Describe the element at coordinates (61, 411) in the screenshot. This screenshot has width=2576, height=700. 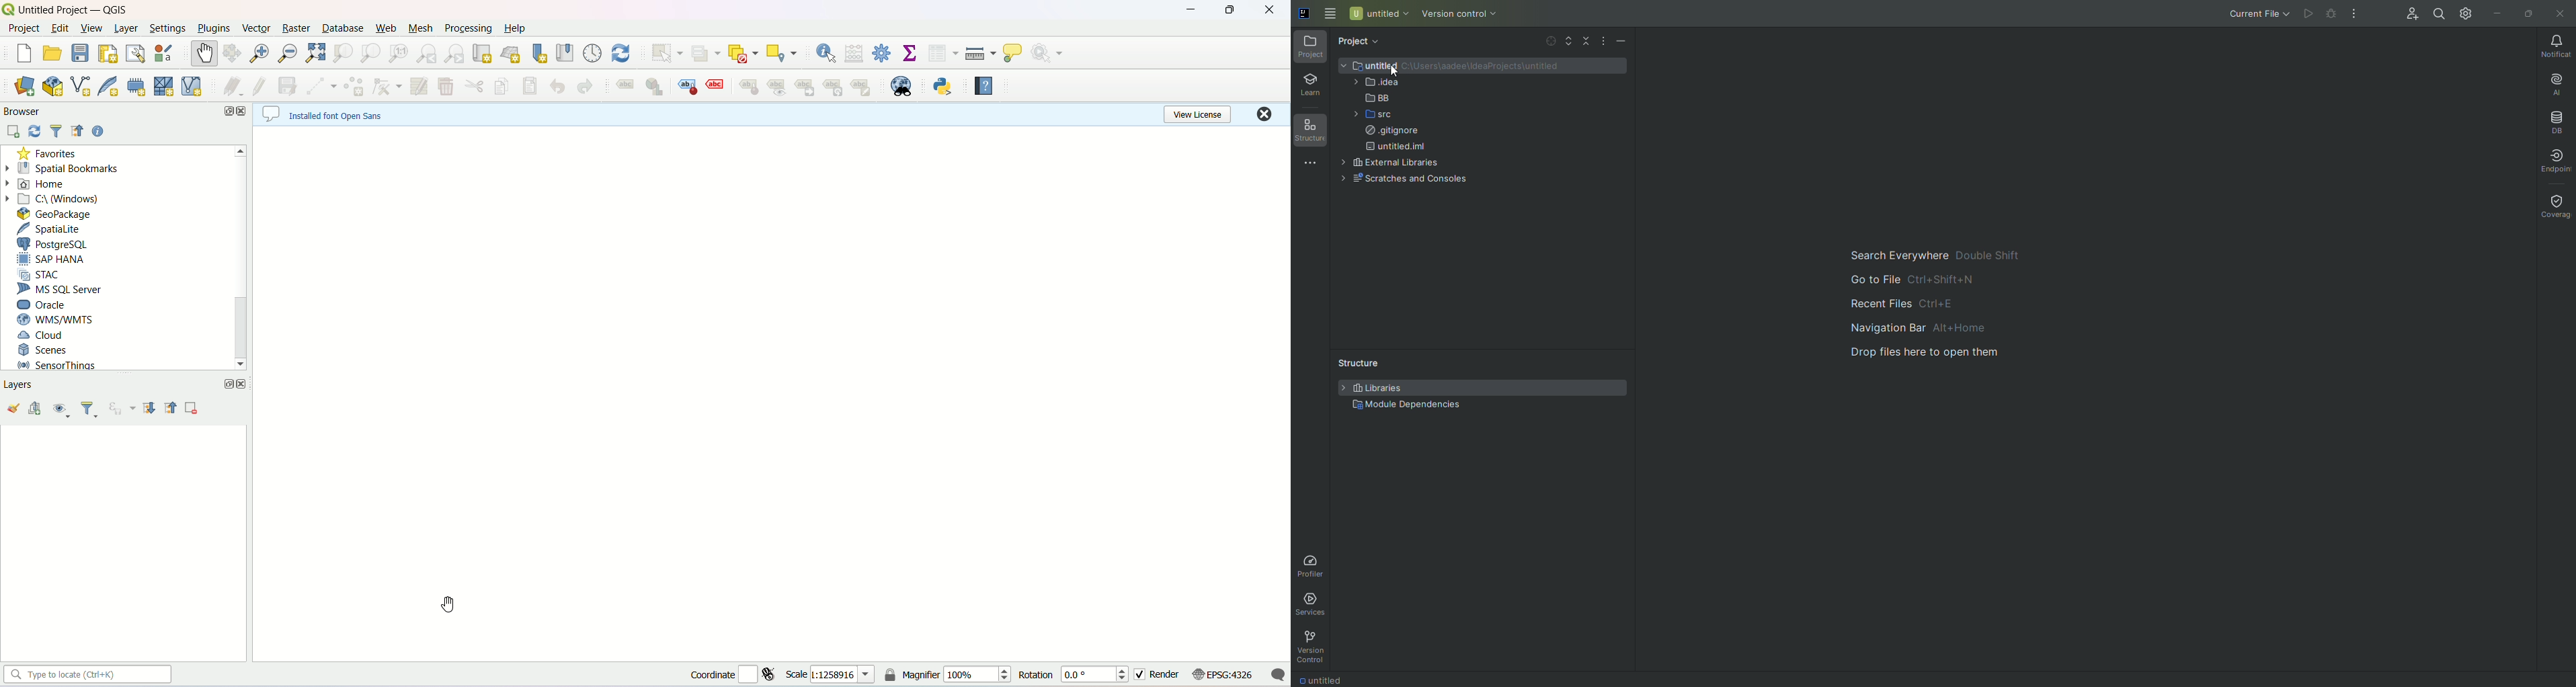
I see `manage map theme` at that location.